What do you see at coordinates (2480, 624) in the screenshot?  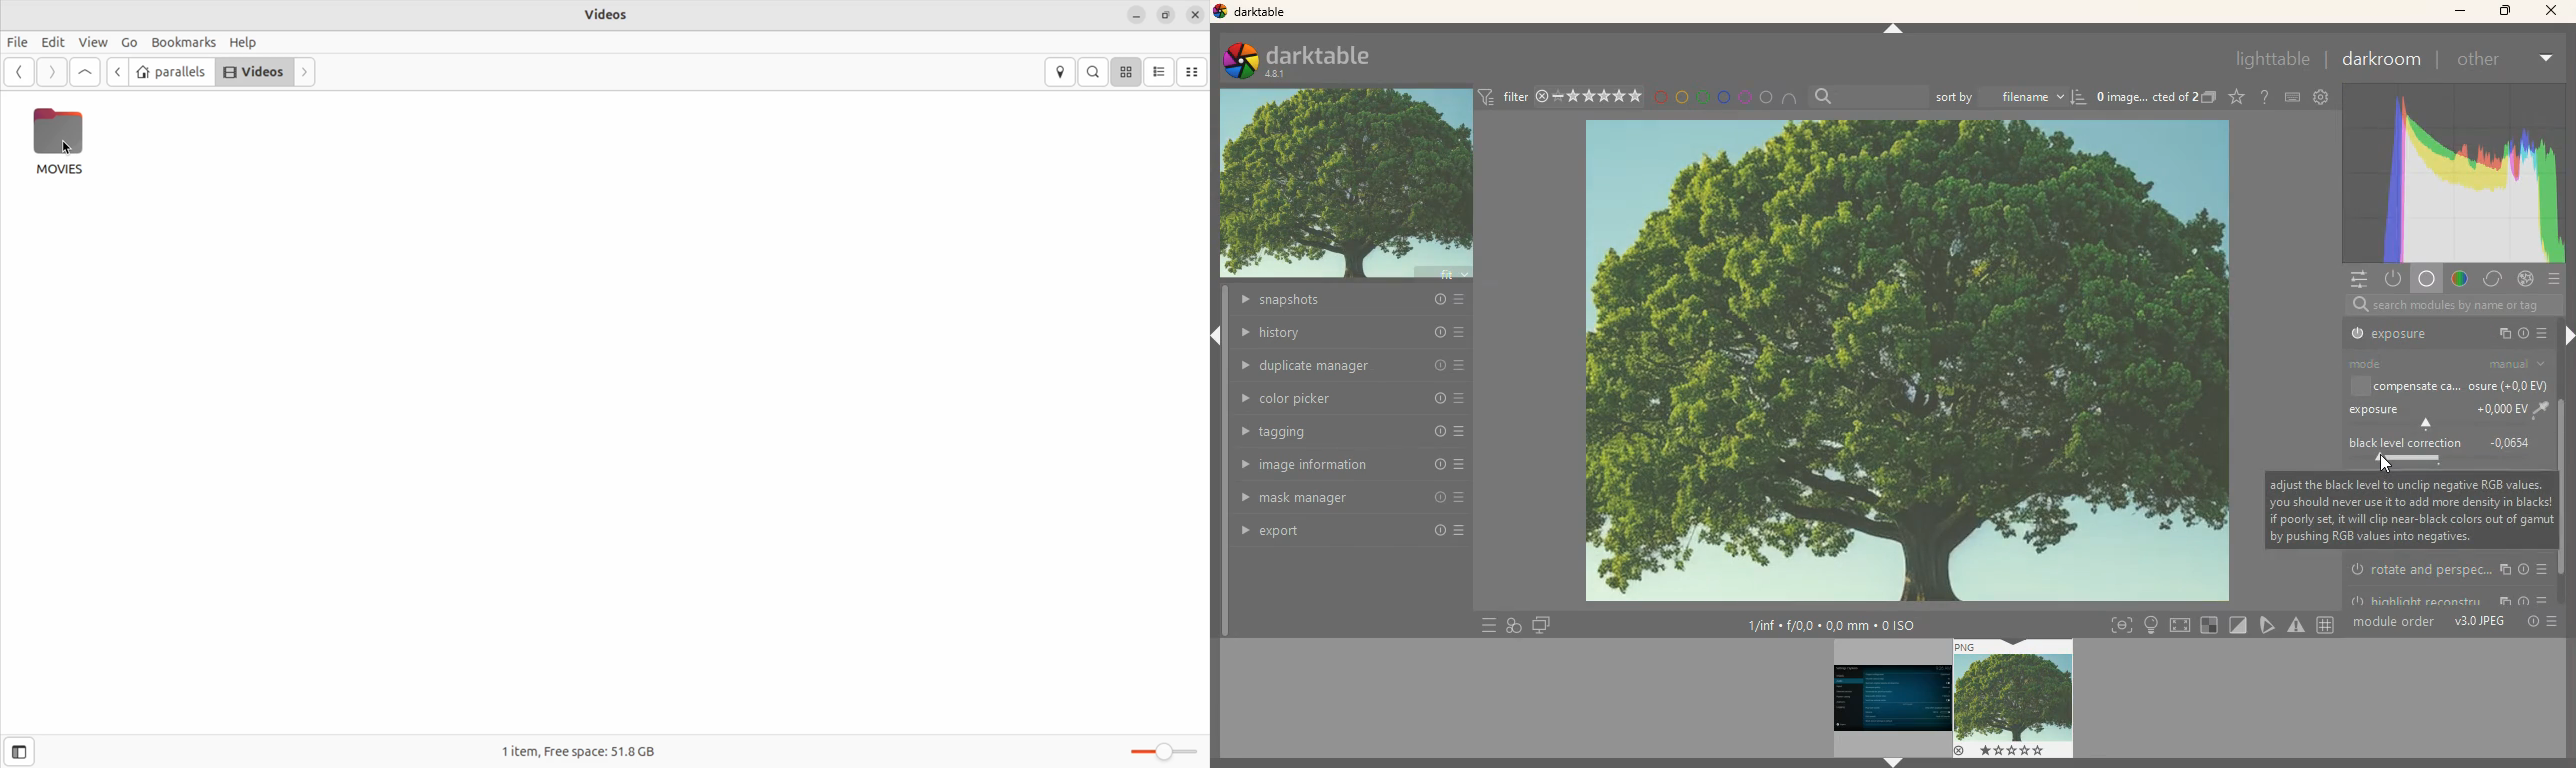 I see `v3.0 JPEG` at bounding box center [2480, 624].